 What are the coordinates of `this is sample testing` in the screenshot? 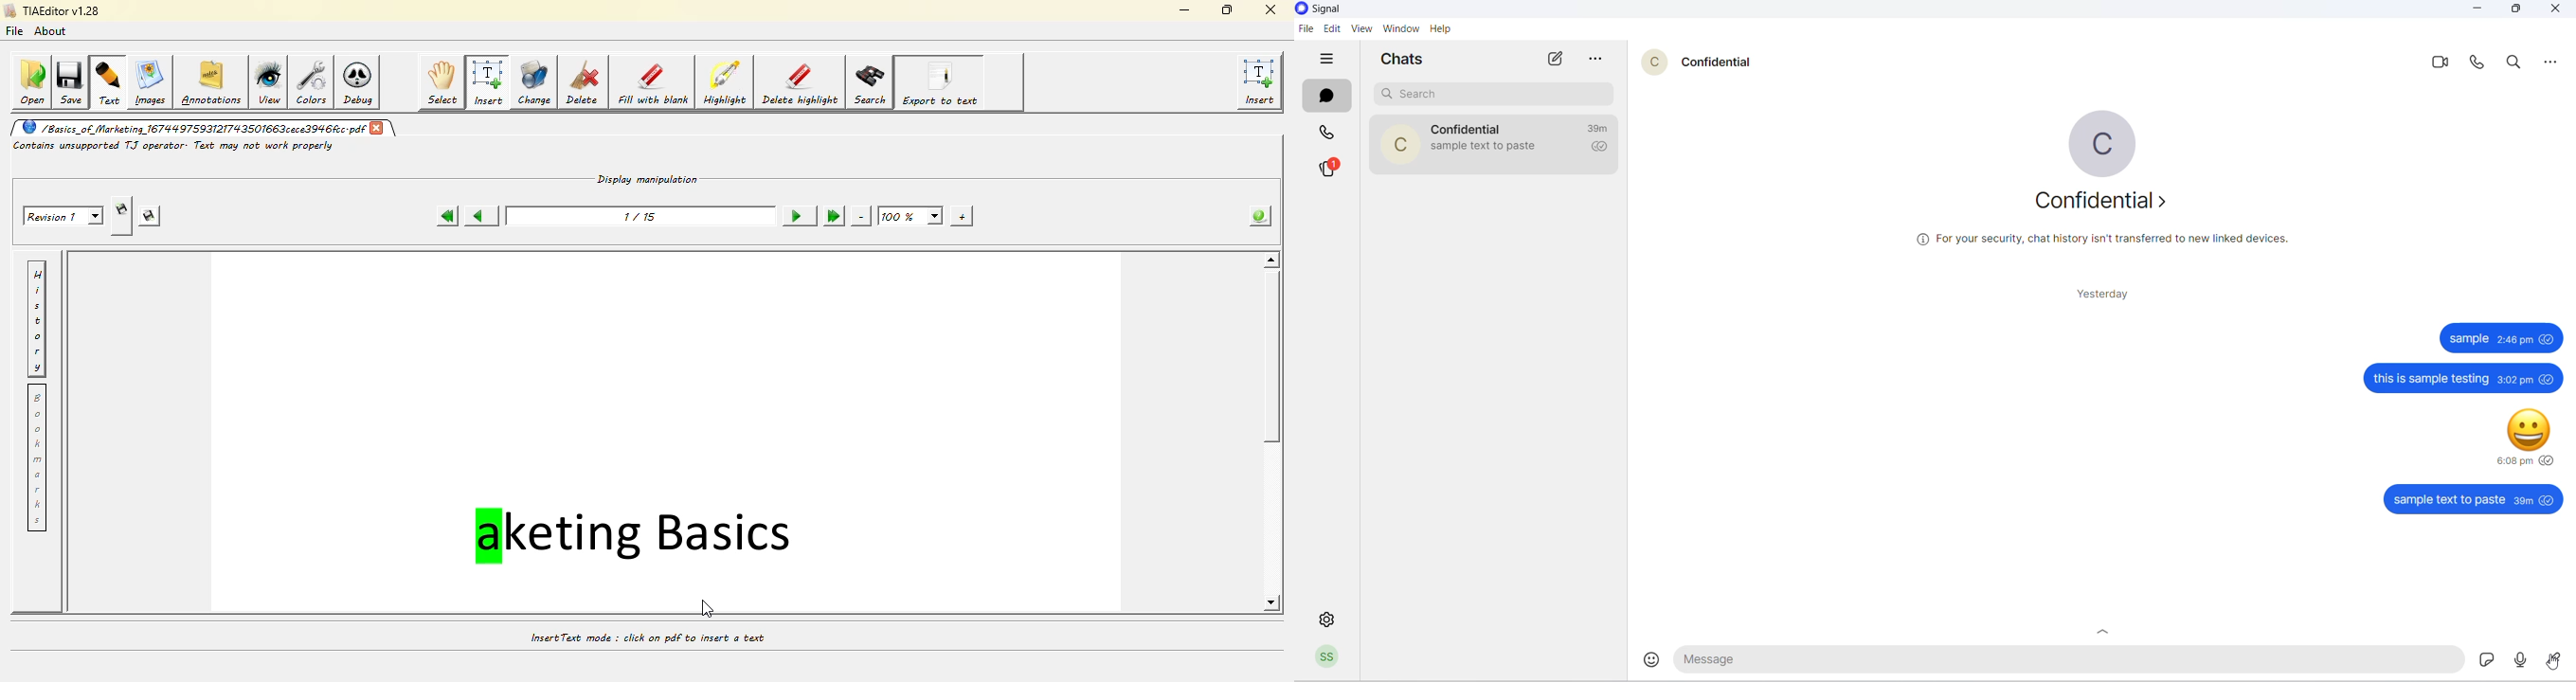 It's located at (2432, 379).